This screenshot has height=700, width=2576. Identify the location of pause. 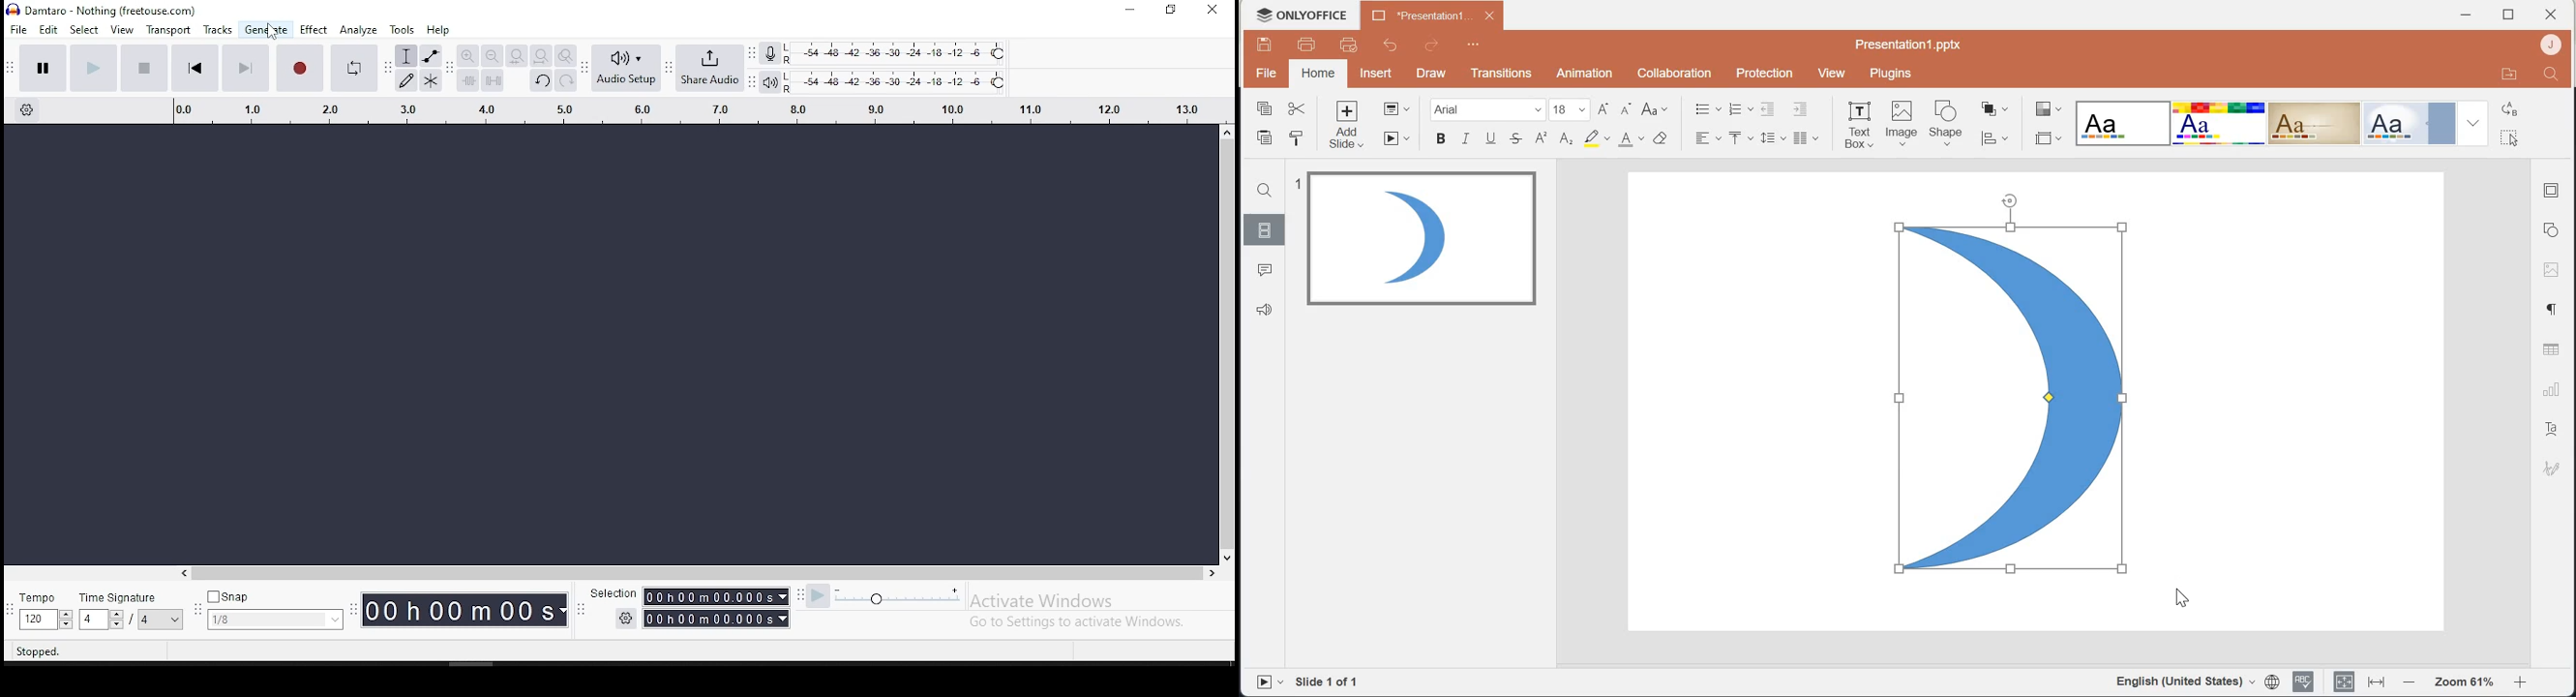
(41, 68).